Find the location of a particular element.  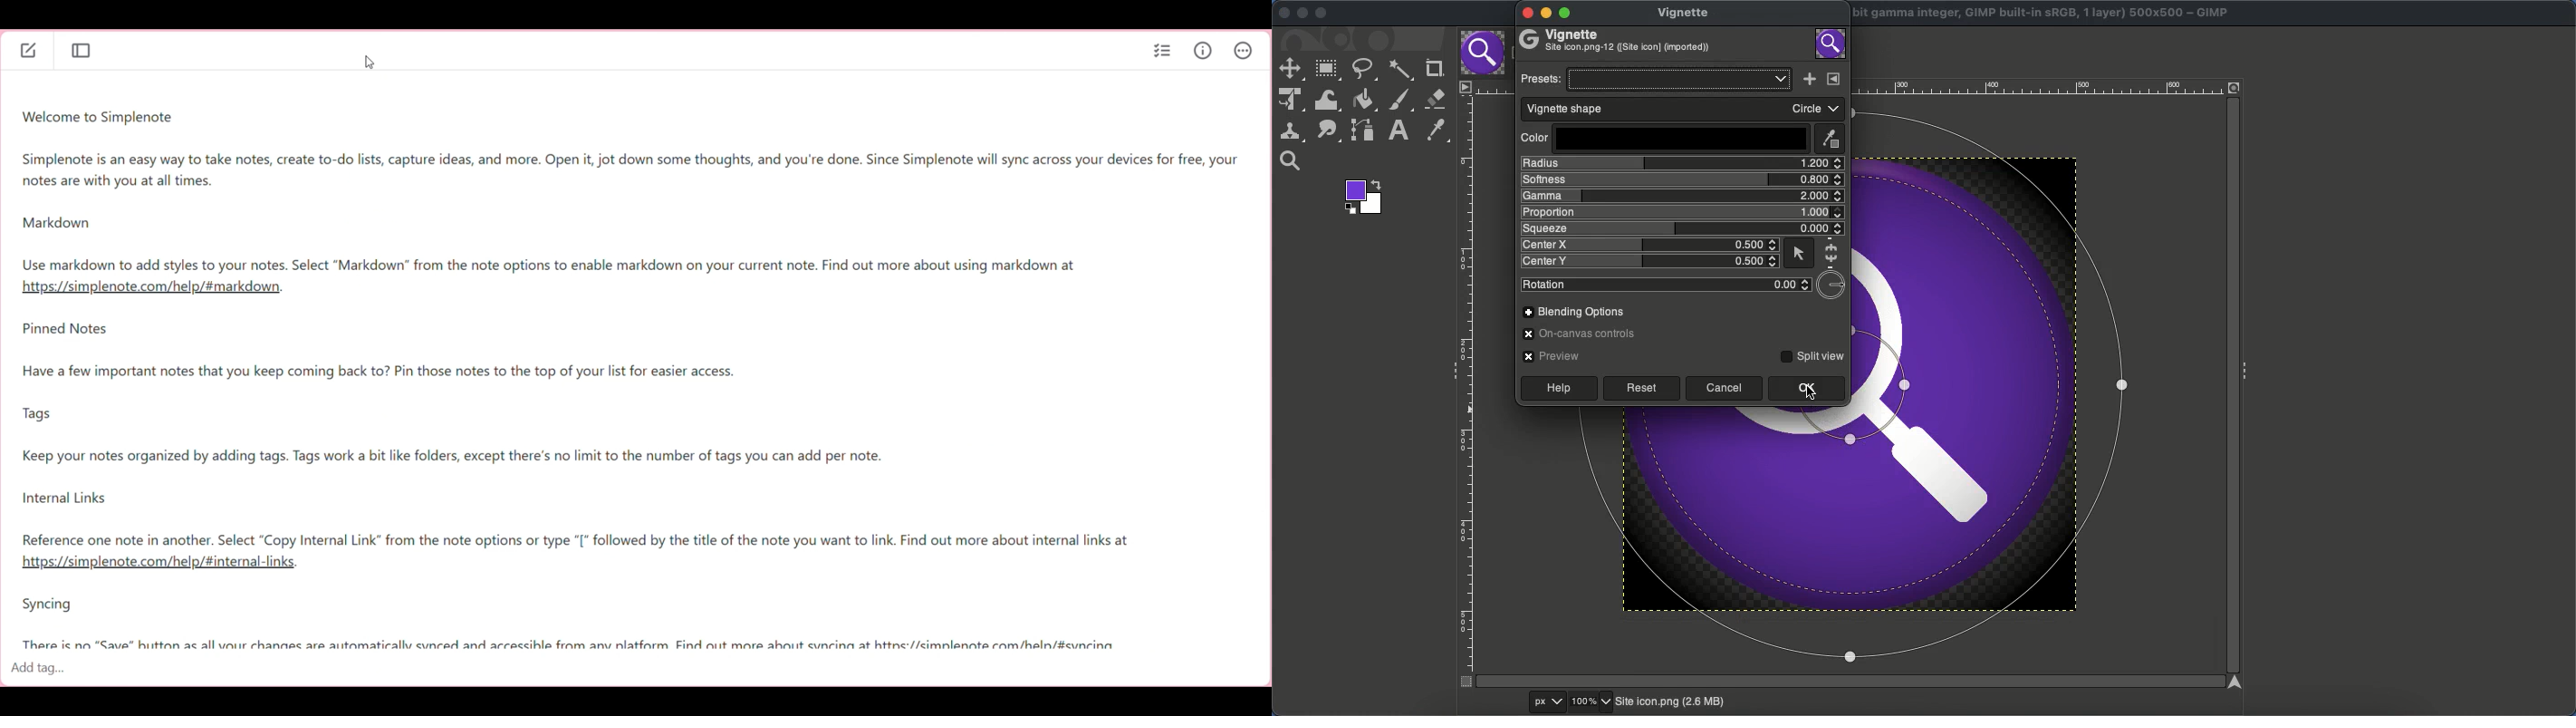

Insert checklist is located at coordinates (1163, 52).